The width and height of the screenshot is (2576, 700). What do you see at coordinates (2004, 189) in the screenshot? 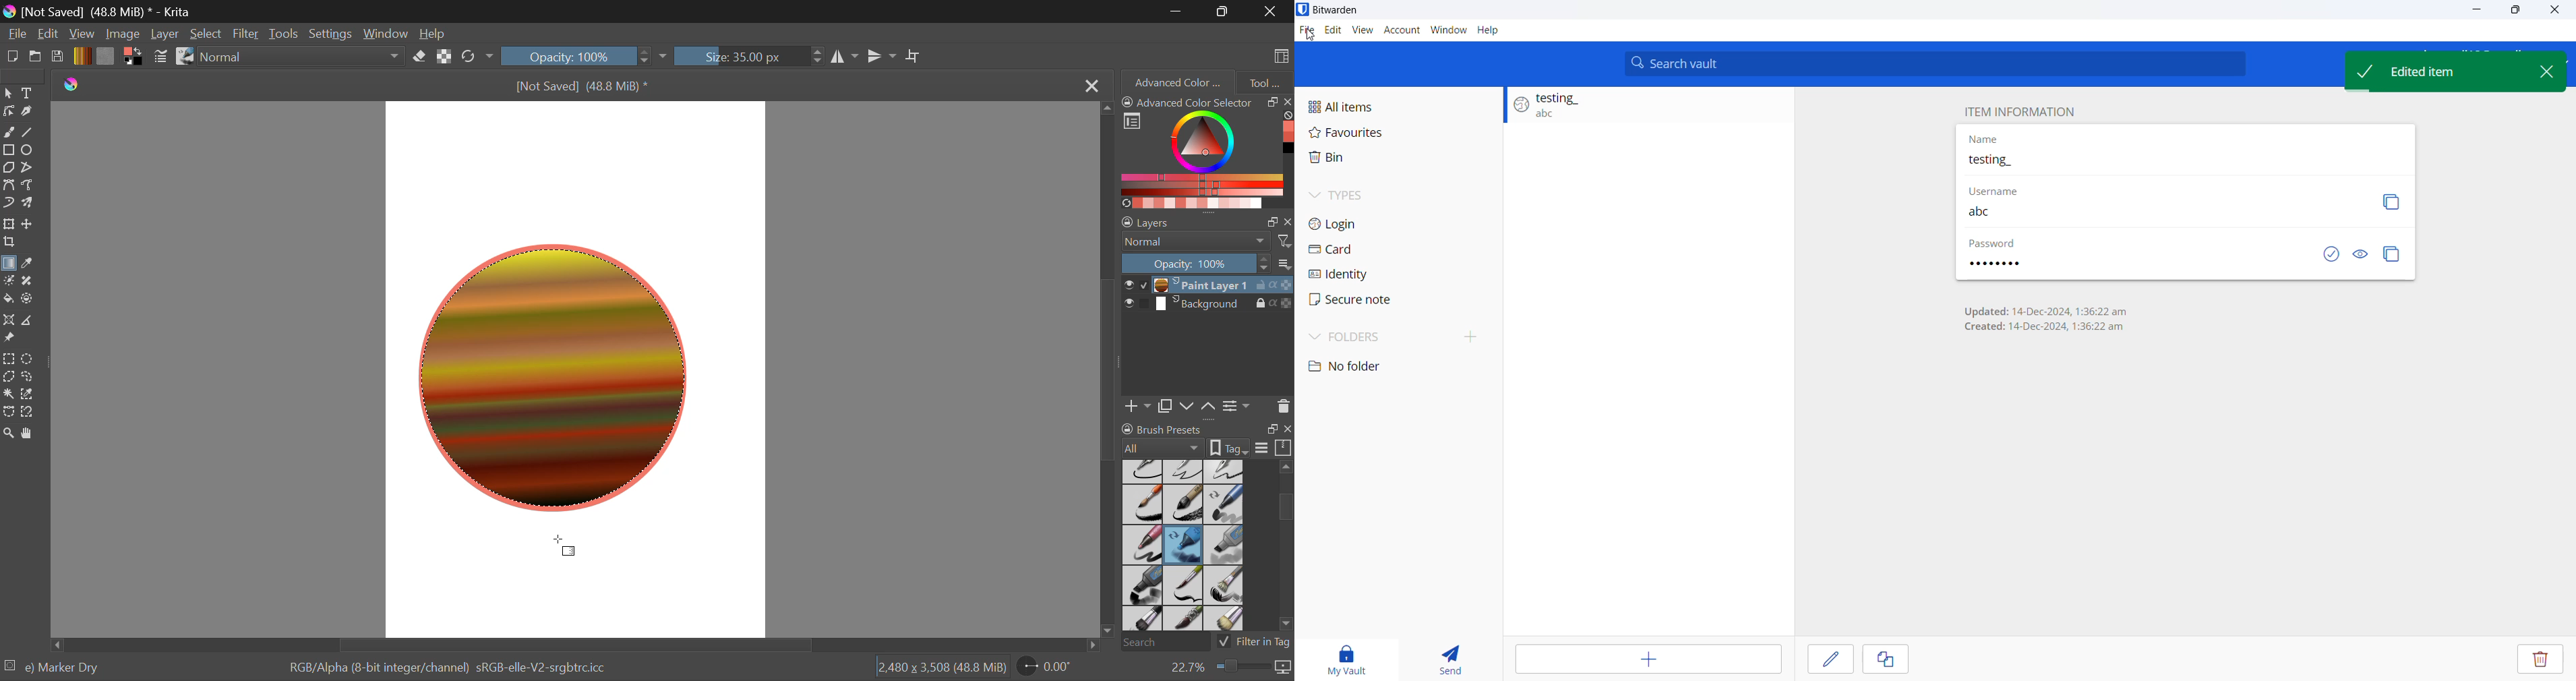
I see `Username heading` at bounding box center [2004, 189].